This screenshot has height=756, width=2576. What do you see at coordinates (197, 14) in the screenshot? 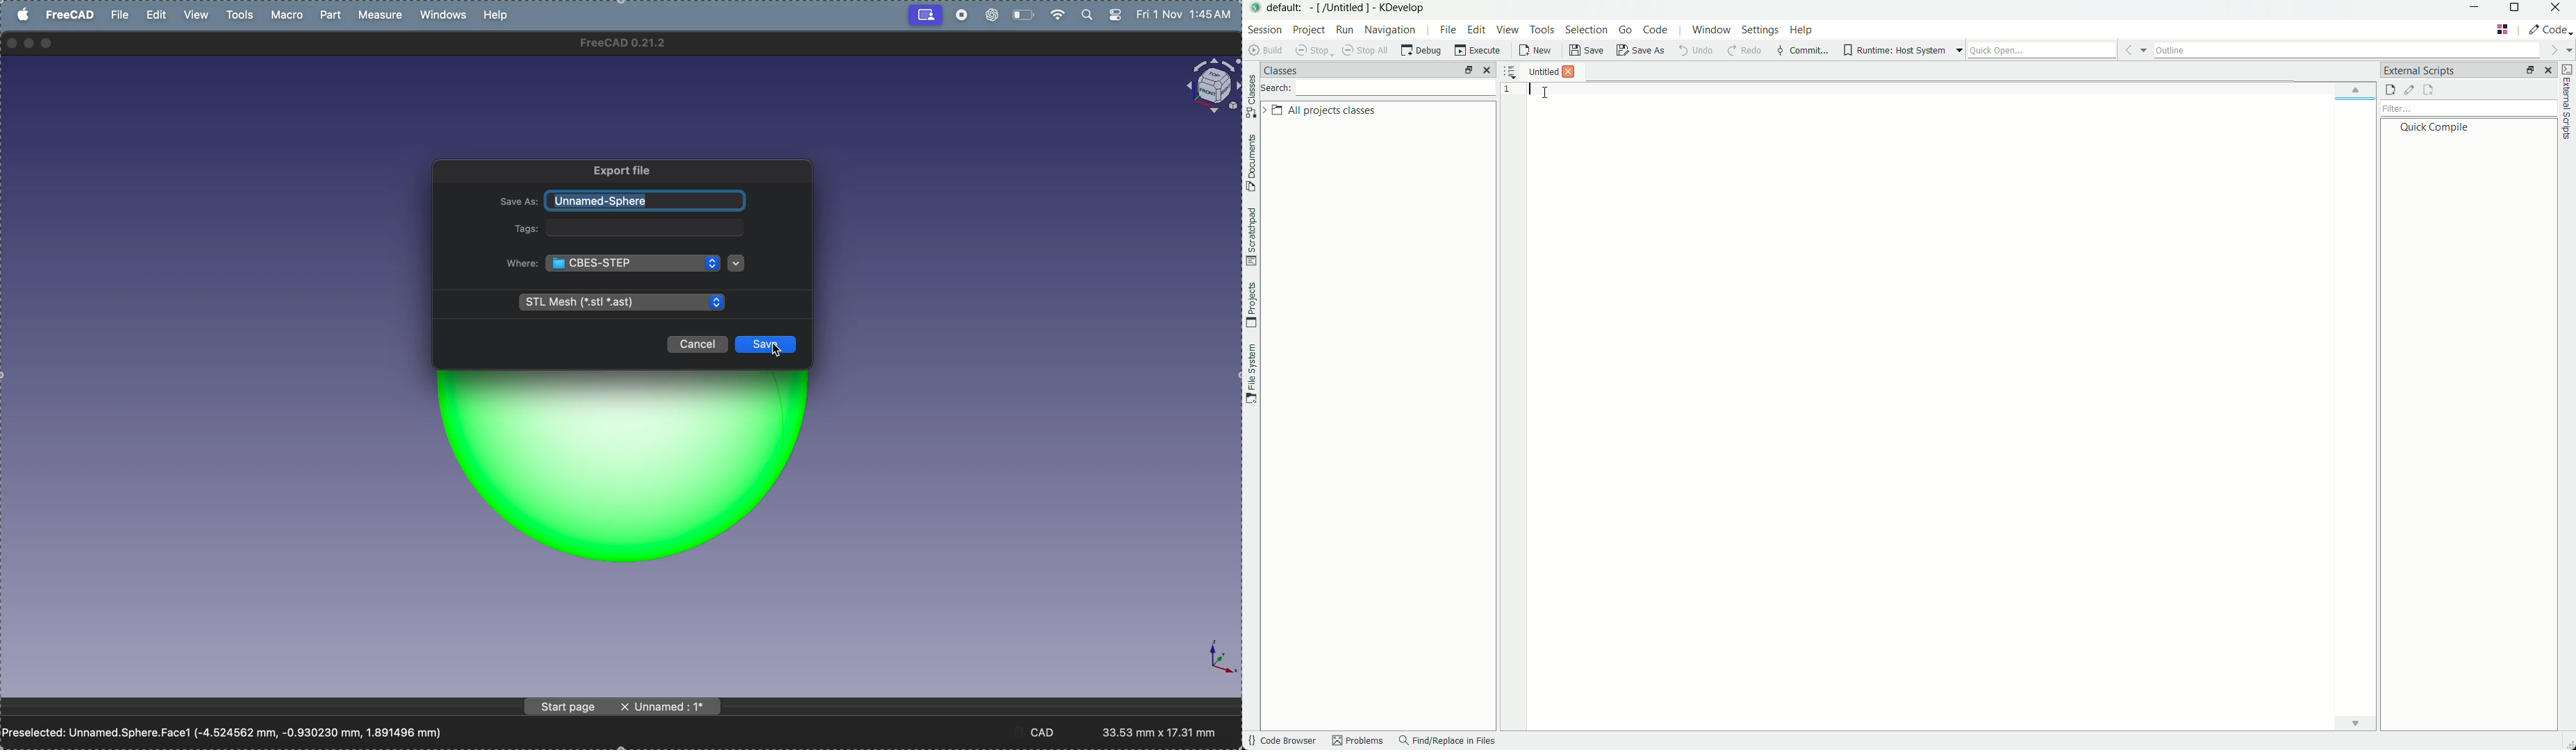
I see `view` at bounding box center [197, 14].